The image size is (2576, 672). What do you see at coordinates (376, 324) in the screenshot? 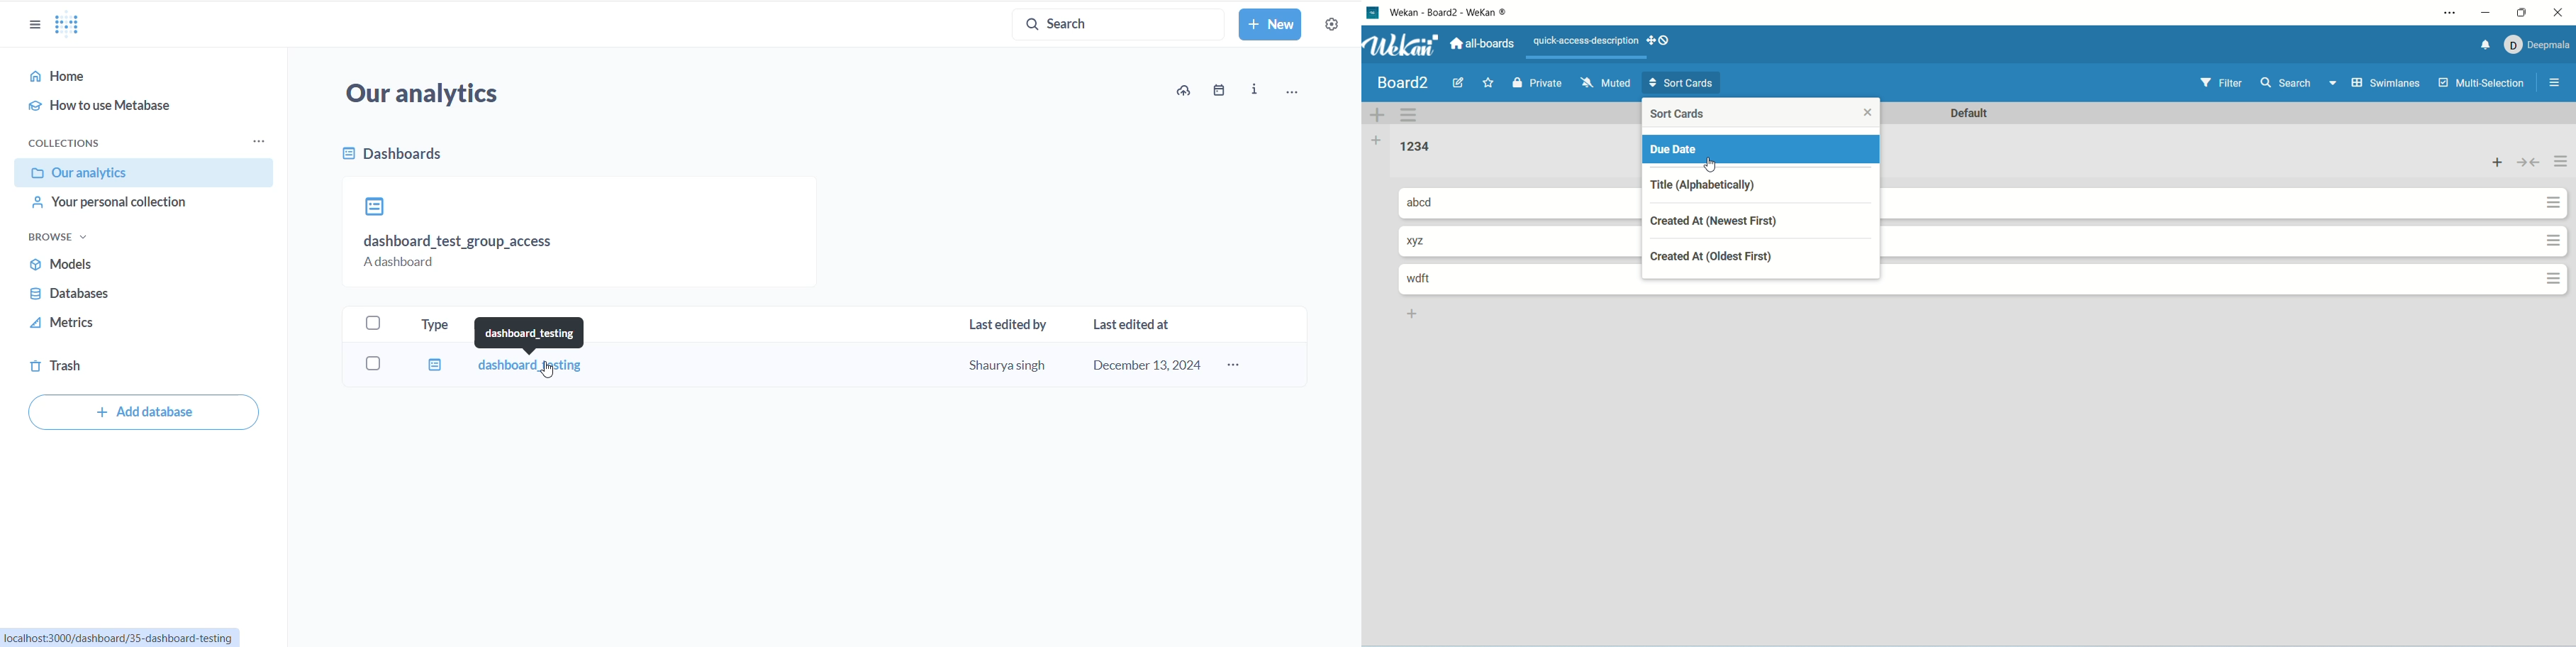
I see `checkbox` at bounding box center [376, 324].